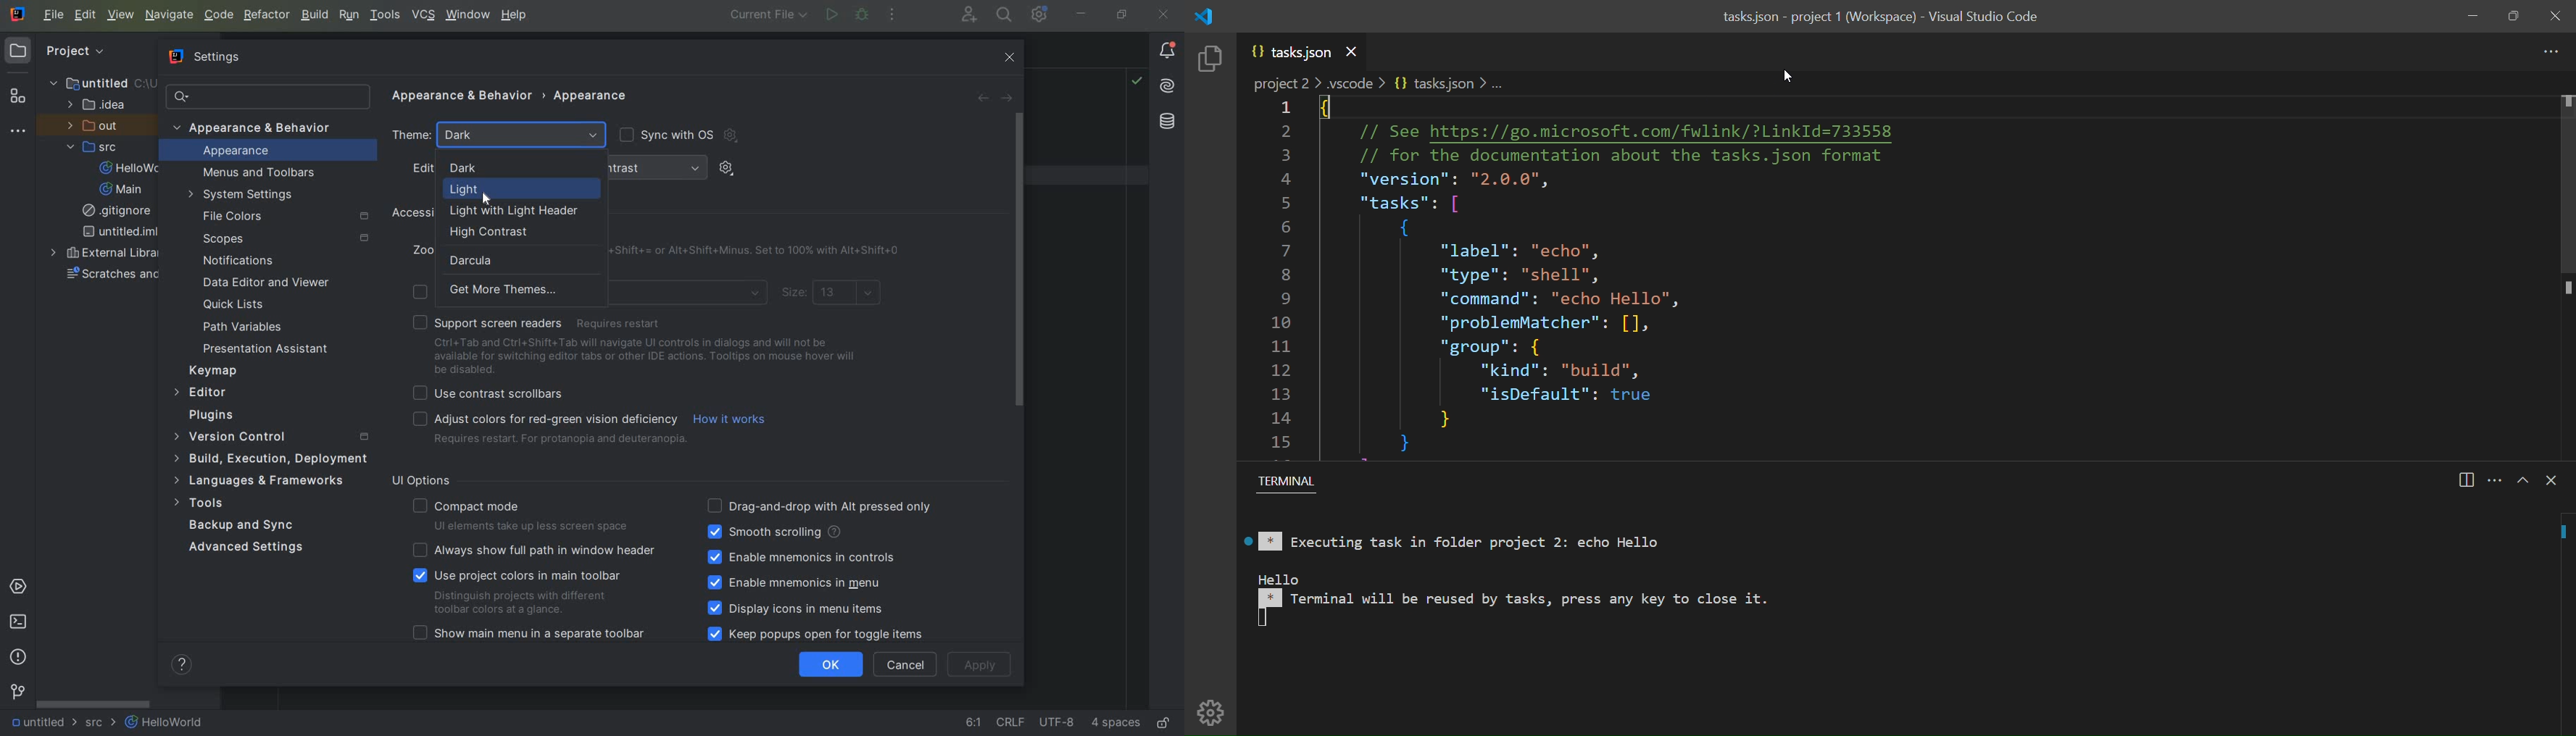 The height and width of the screenshot is (756, 2576). Describe the element at coordinates (497, 199) in the screenshot. I see `Pointer` at that location.